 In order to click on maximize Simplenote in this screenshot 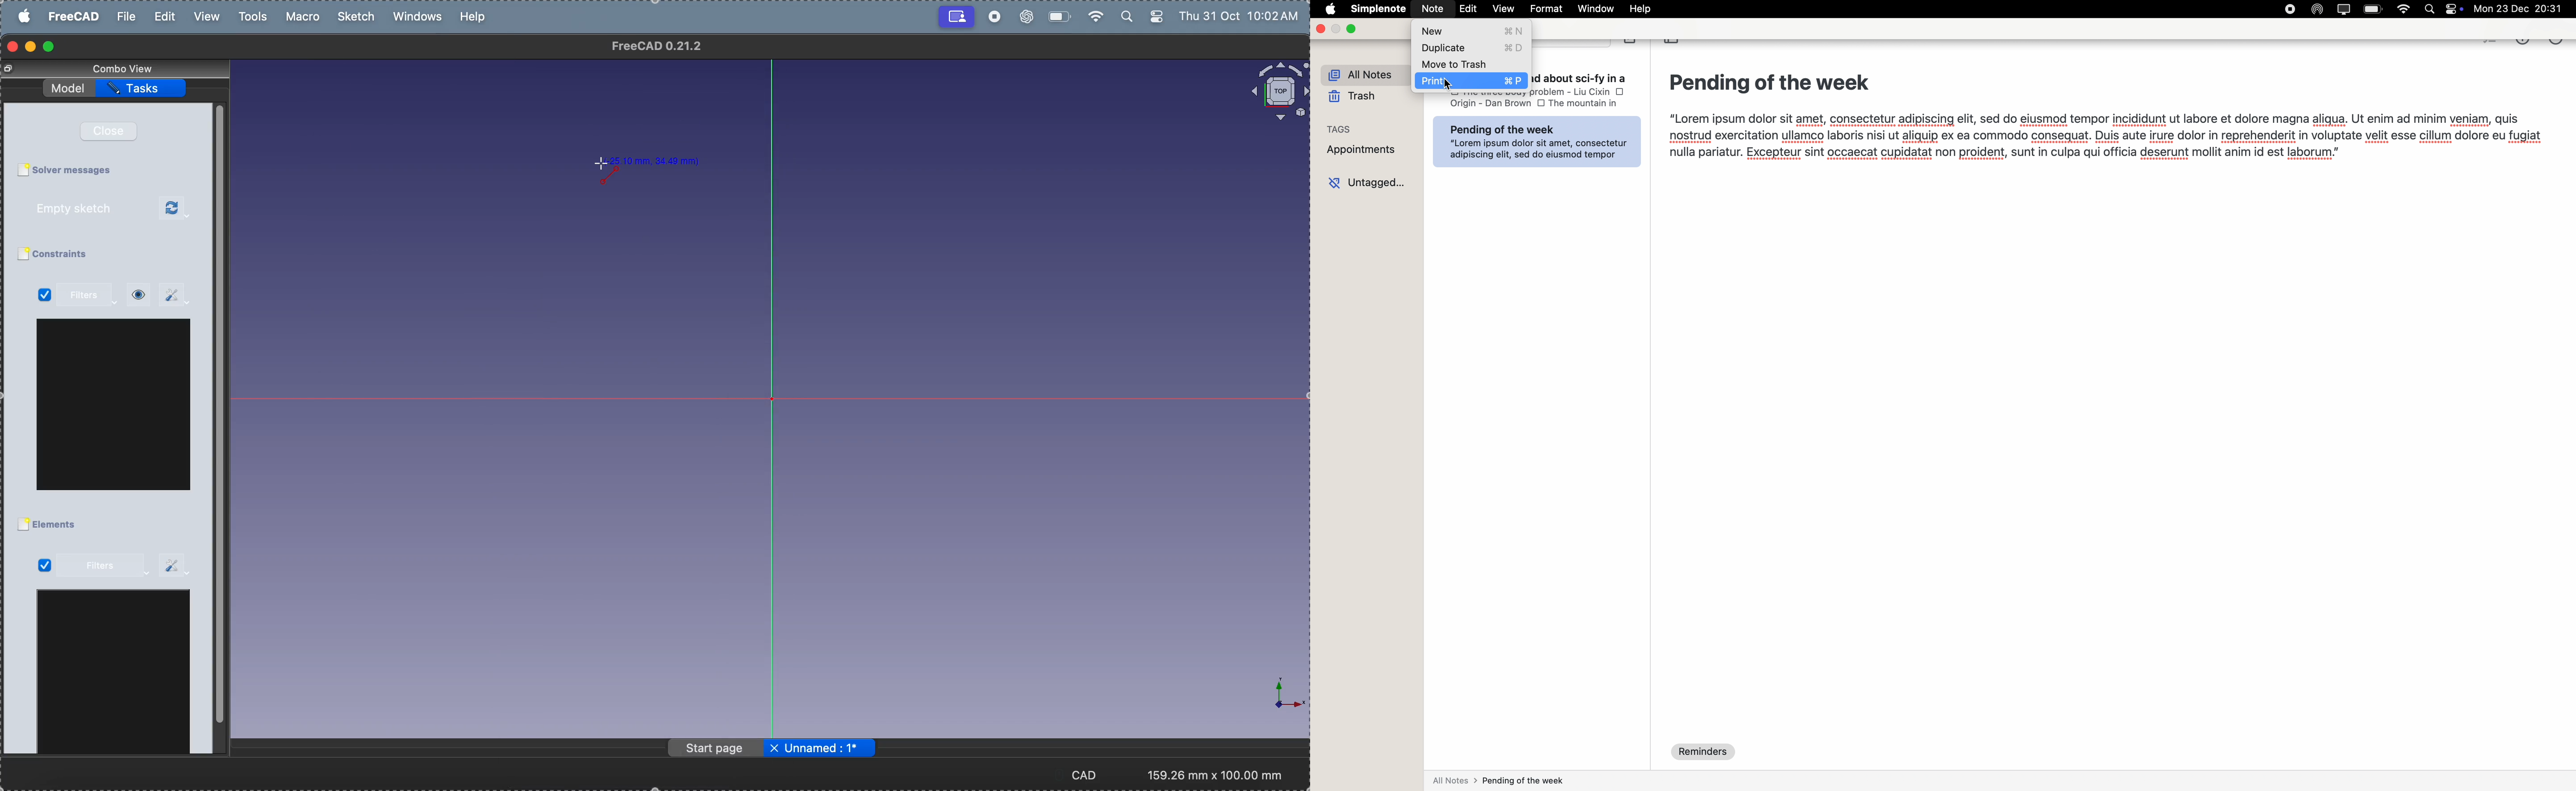, I will do `click(1350, 28)`.